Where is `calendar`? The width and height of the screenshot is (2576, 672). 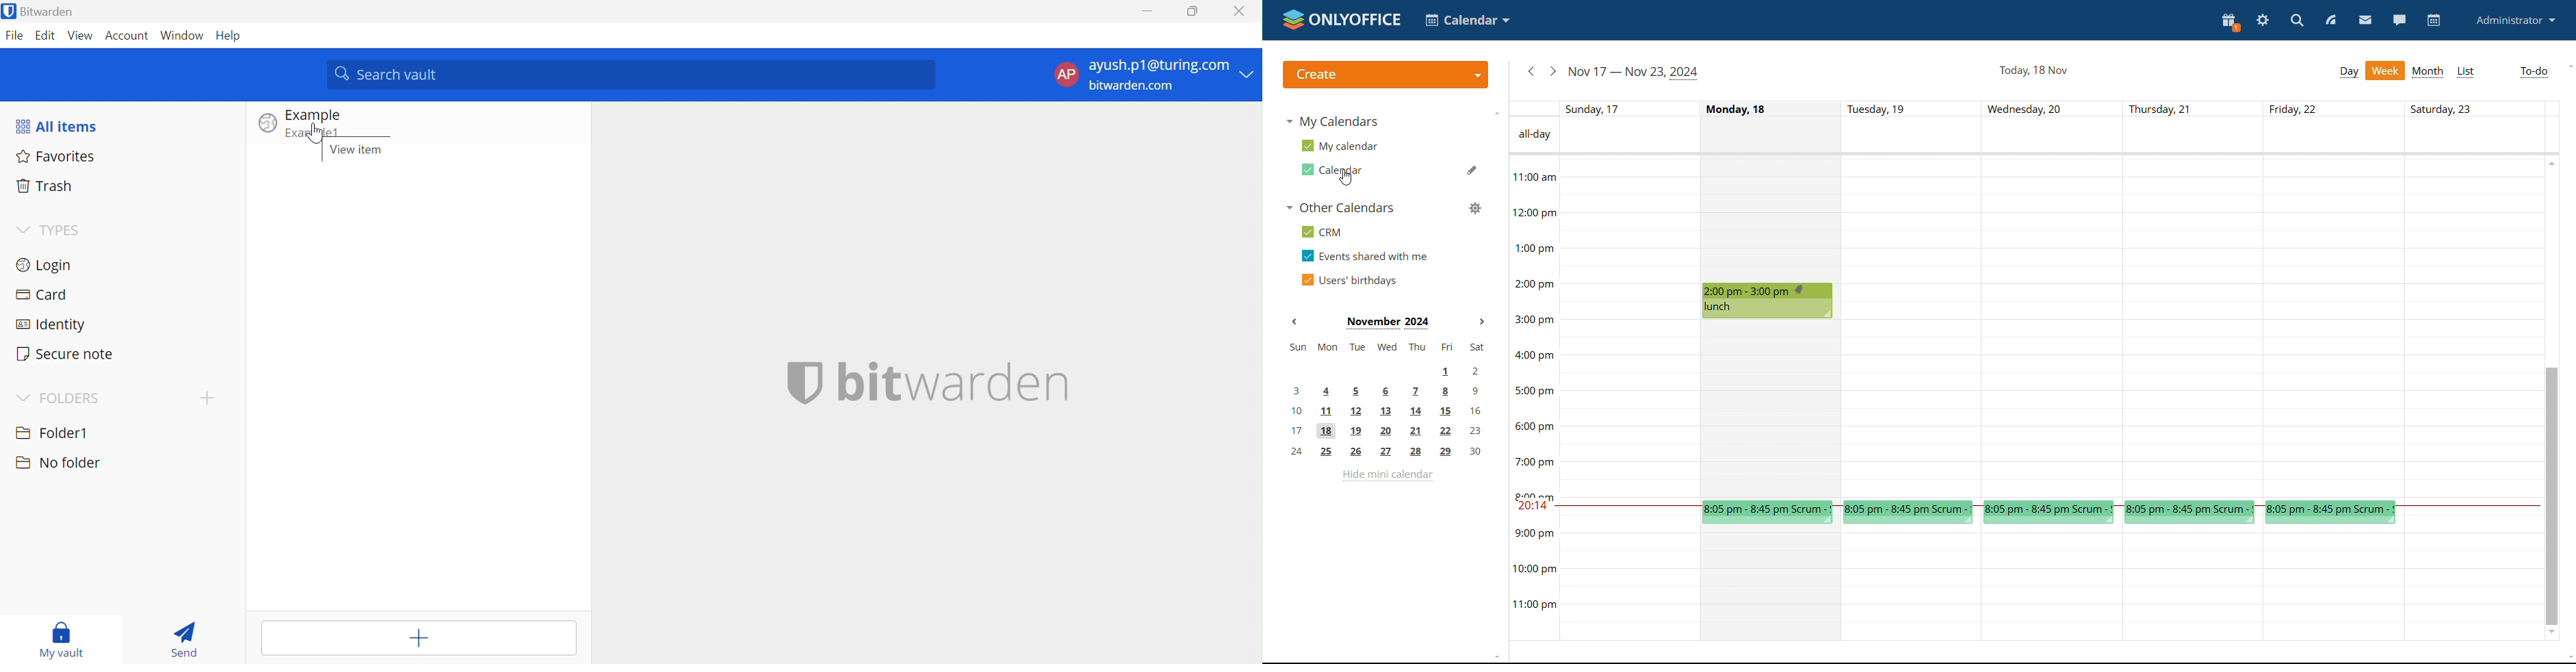
calendar is located at coordinates (2435, 21).